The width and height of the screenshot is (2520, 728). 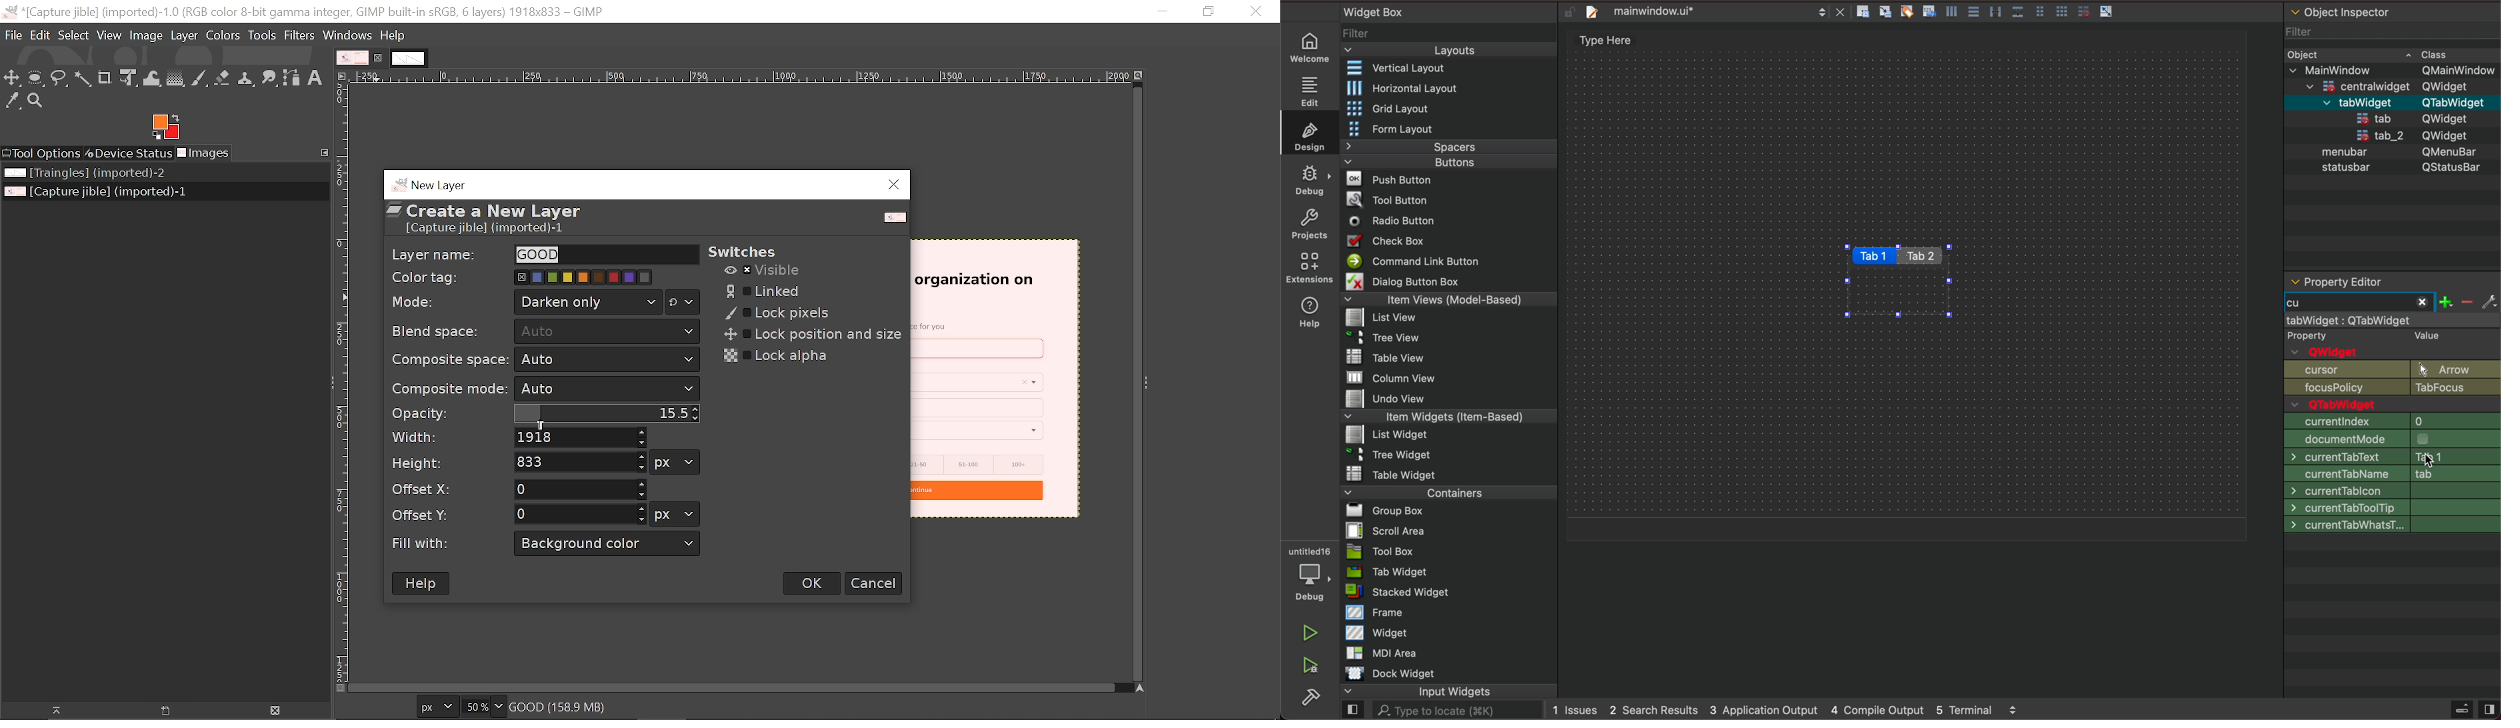 What do you see at coordinates (1155, 11) in the screenshot?
I see `minimize` at bounding box center [1155, 11].